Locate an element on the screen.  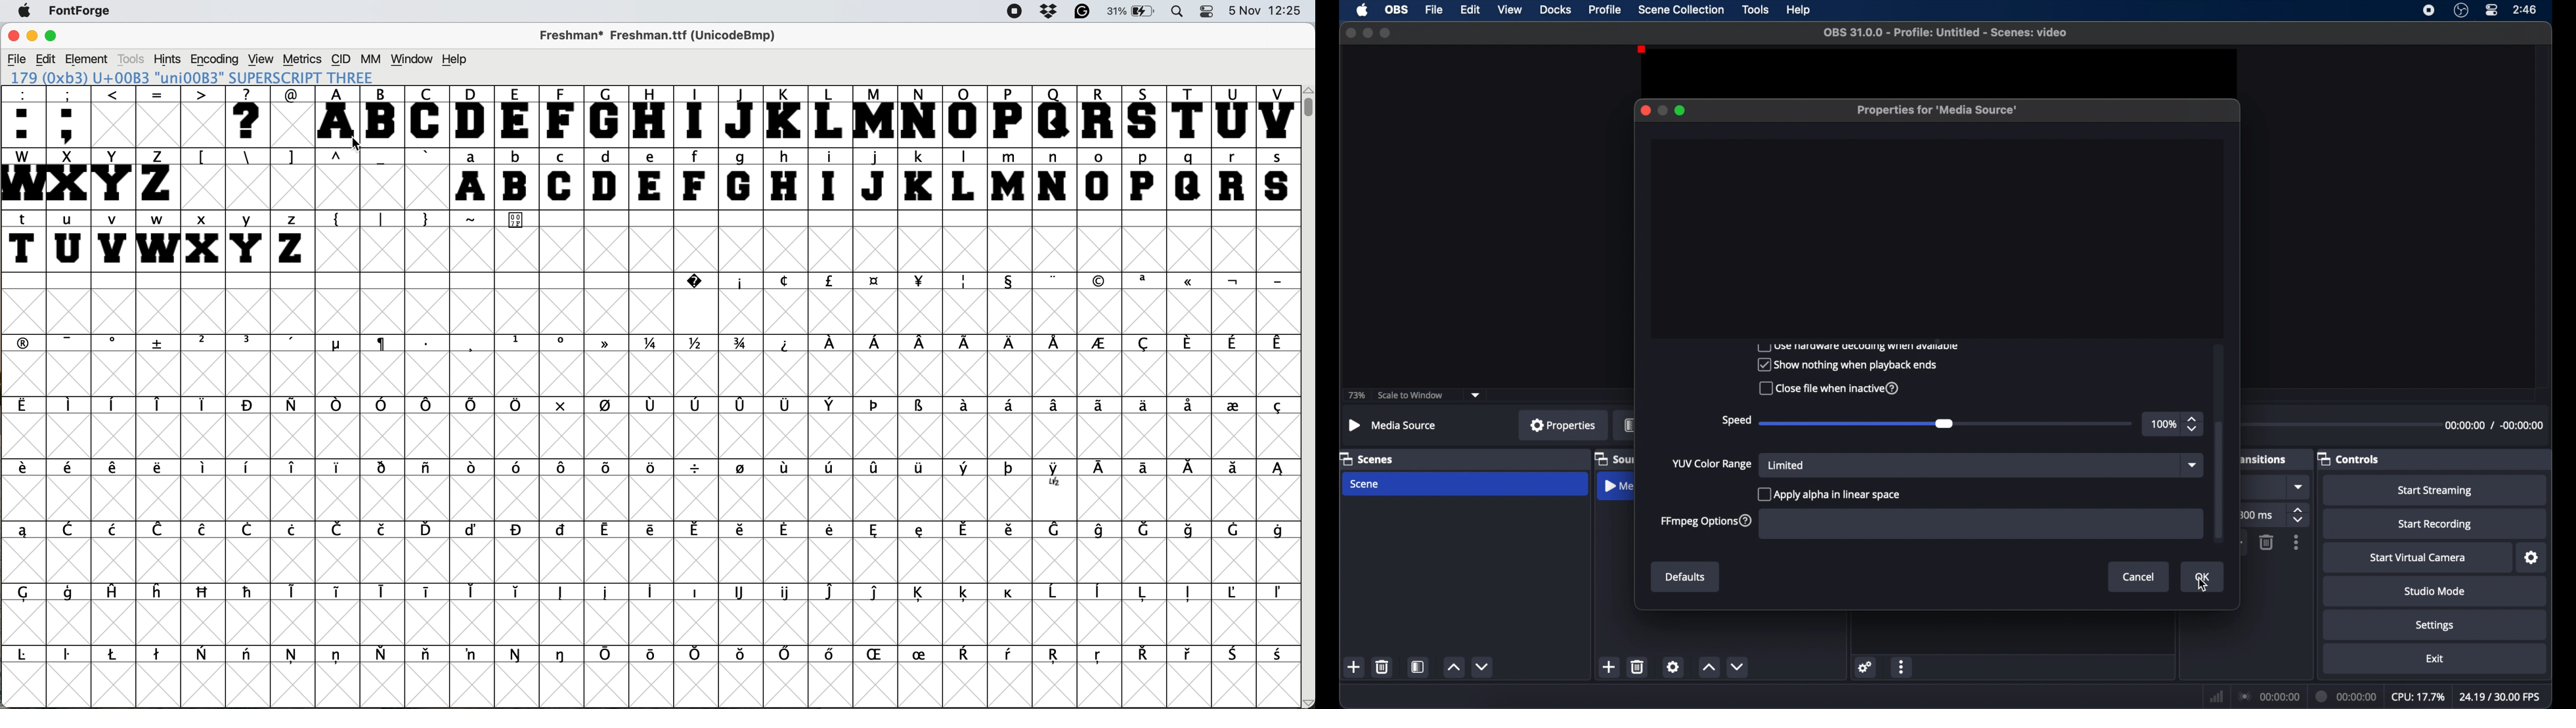
settings is located at coordinates (2532, 558).